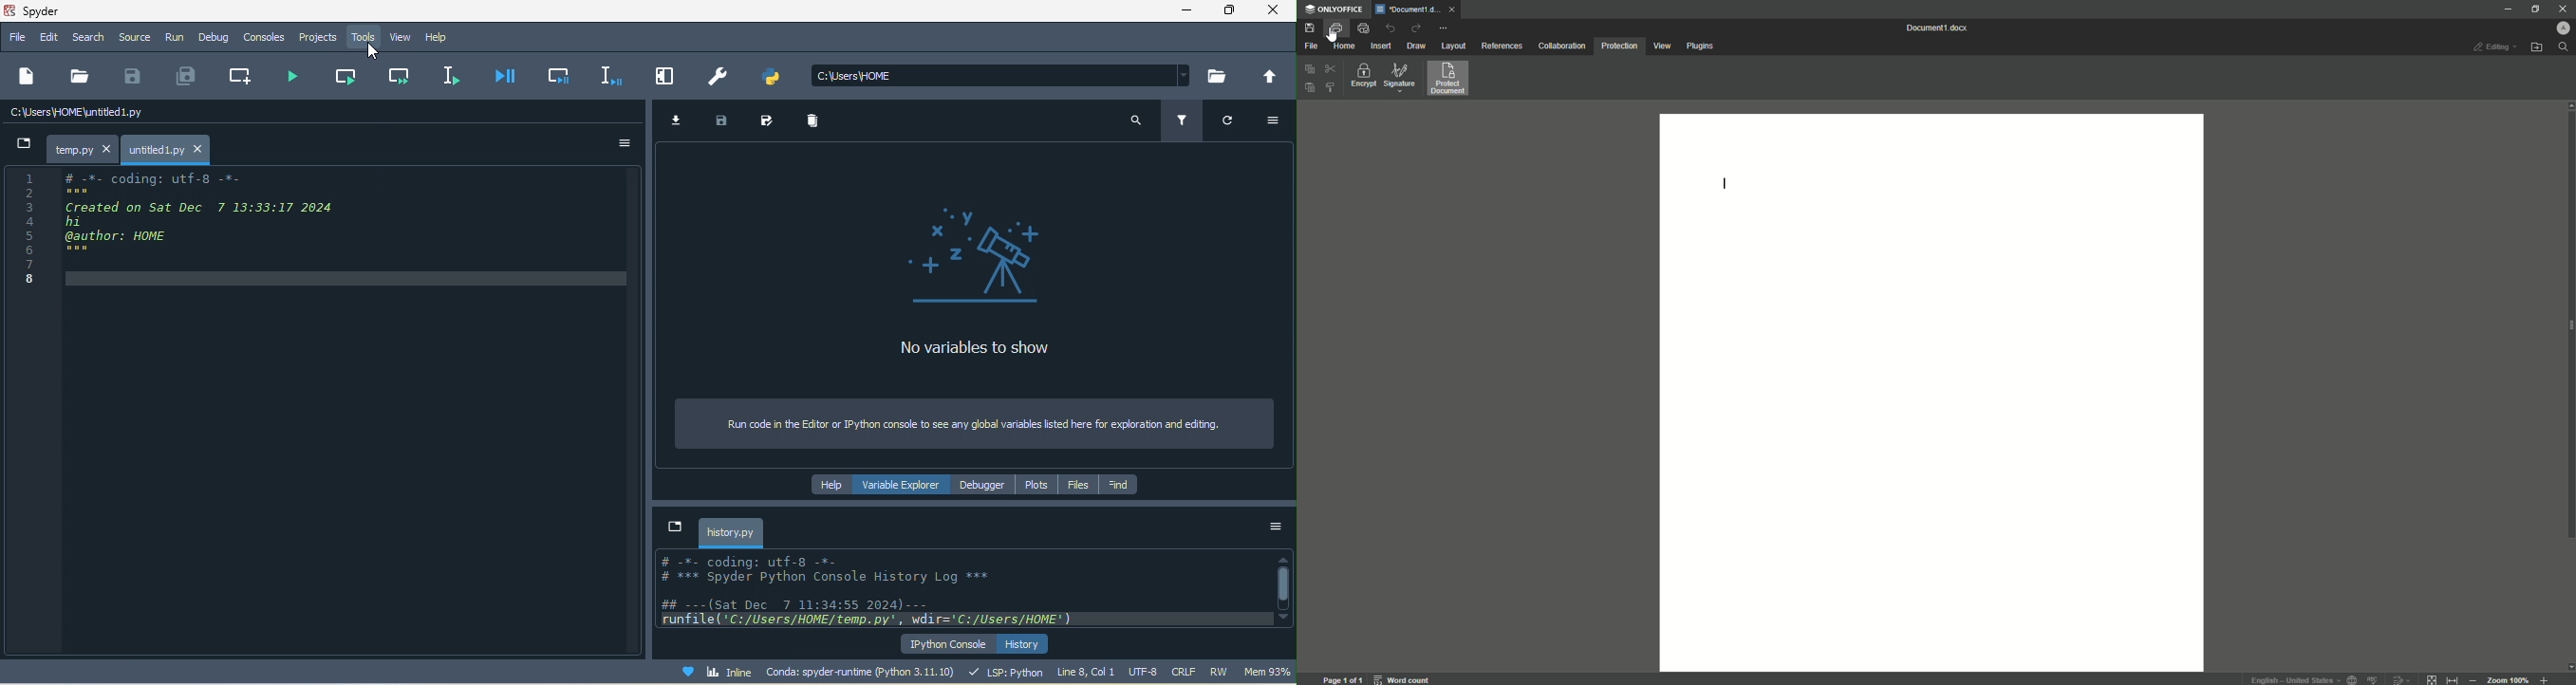 This screenshot has height=700, width=2576. Describe the element at coordinates (720, 79) in the screenshot. I see `preferences` at that location.